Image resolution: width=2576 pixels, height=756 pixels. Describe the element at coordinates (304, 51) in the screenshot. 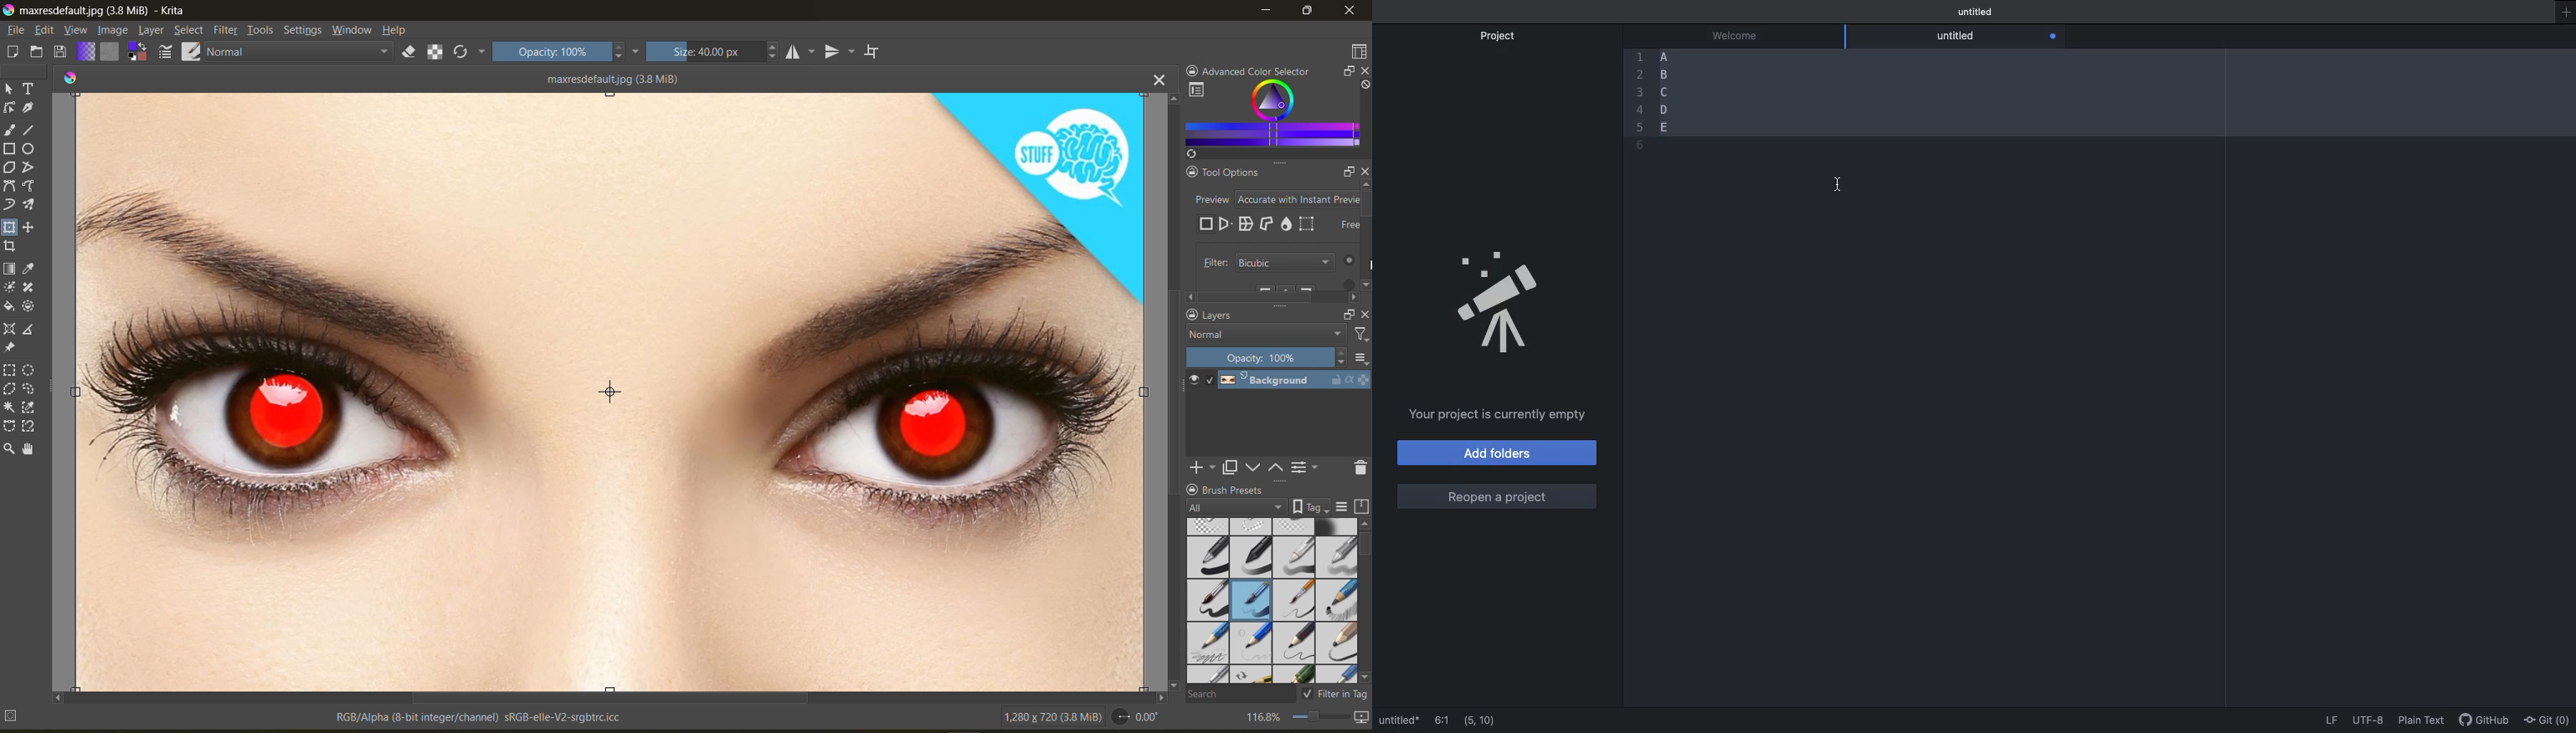

I see `normal` at that location.